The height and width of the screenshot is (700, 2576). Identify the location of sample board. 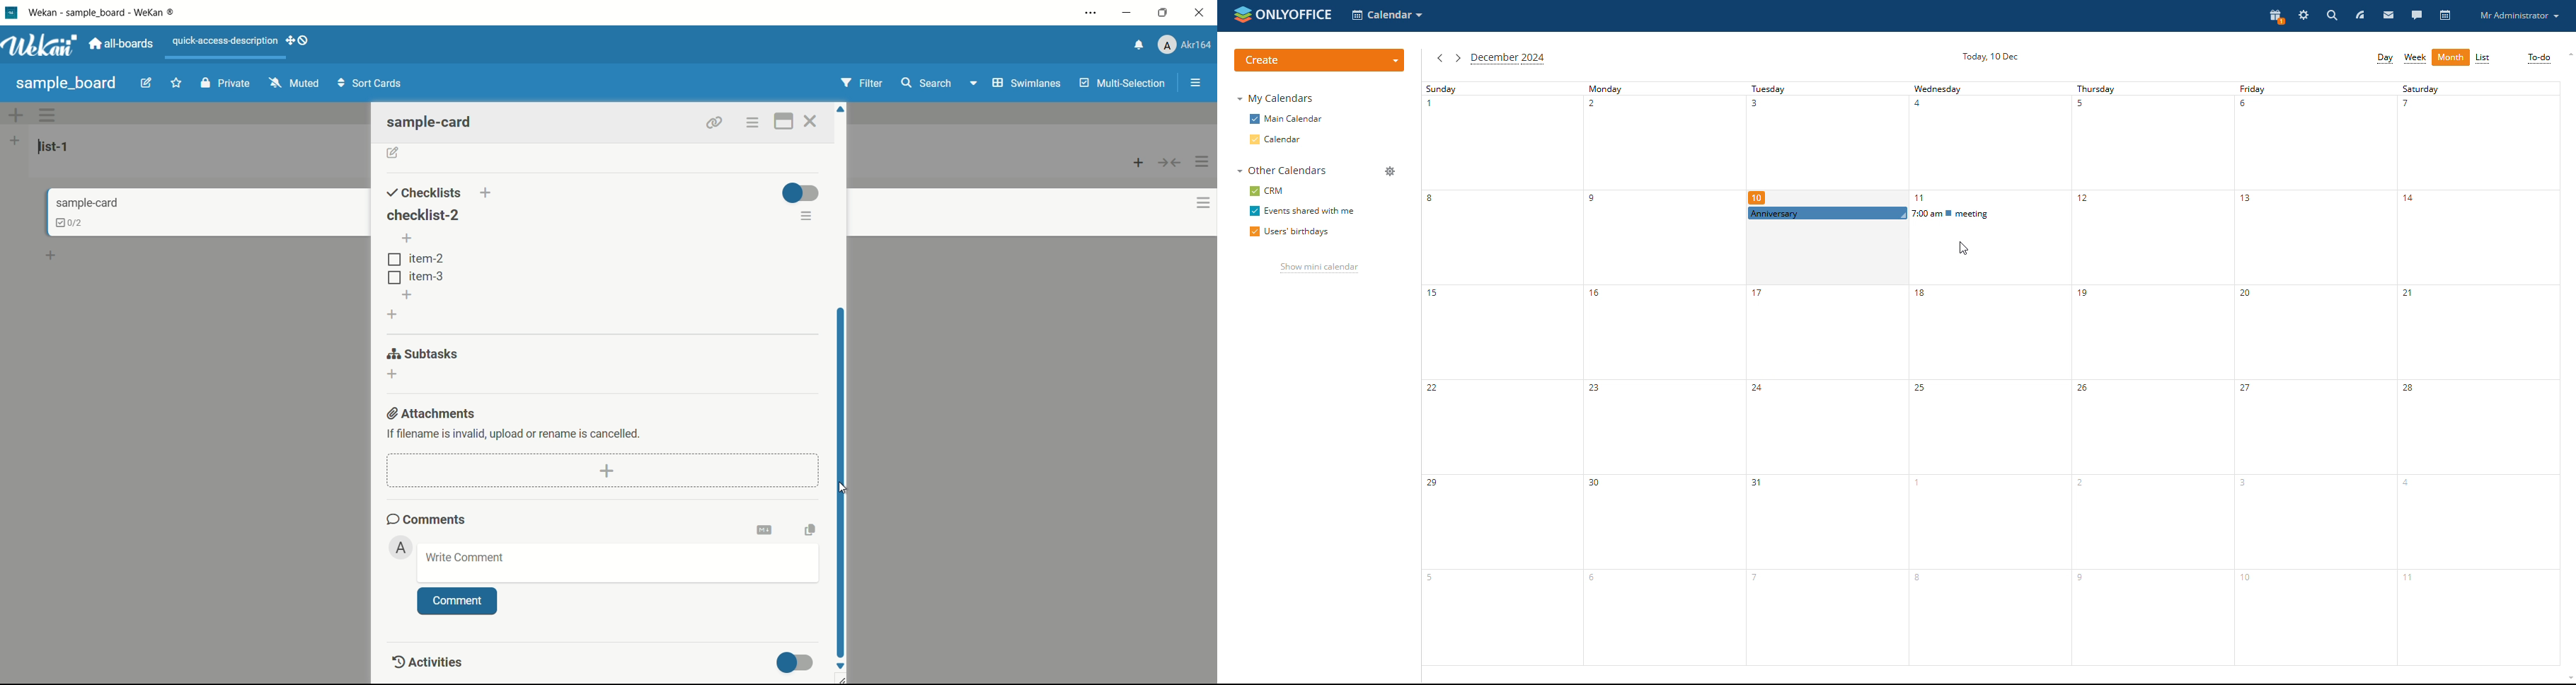
(66, 83).